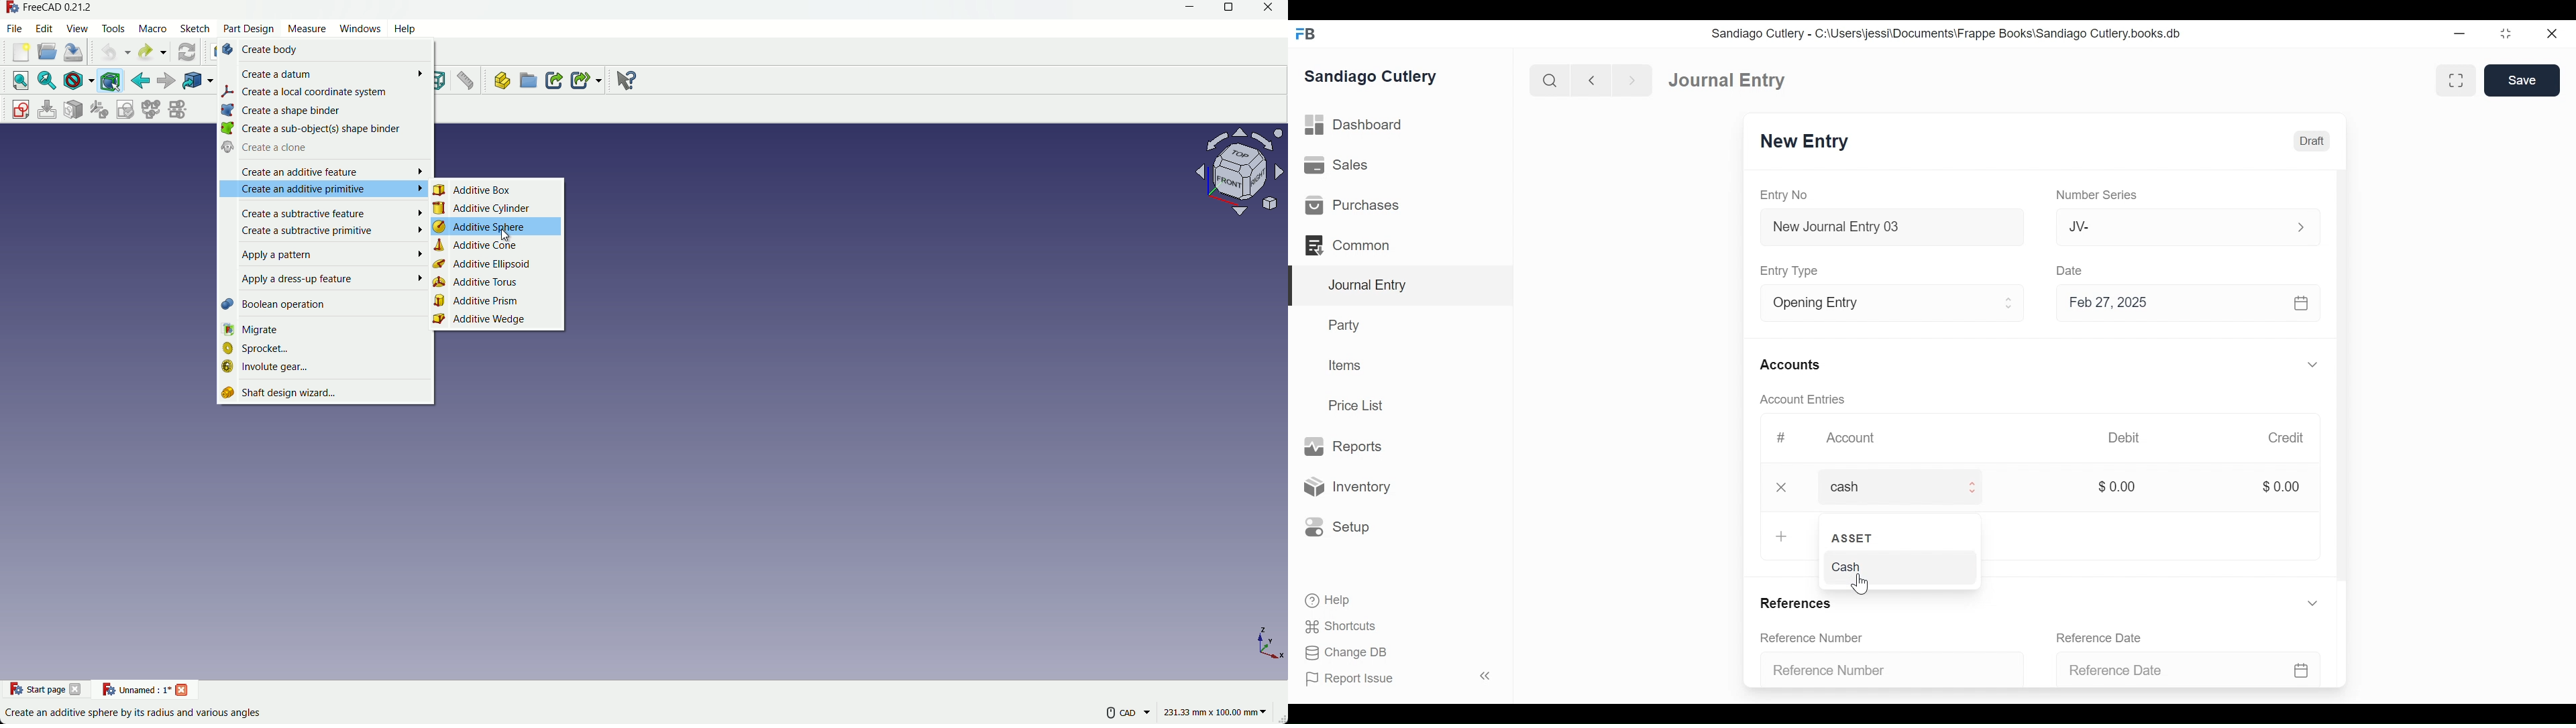 This screenshot has width=2576, height=728. I want to click on mirror sketch, so click(178, 109).